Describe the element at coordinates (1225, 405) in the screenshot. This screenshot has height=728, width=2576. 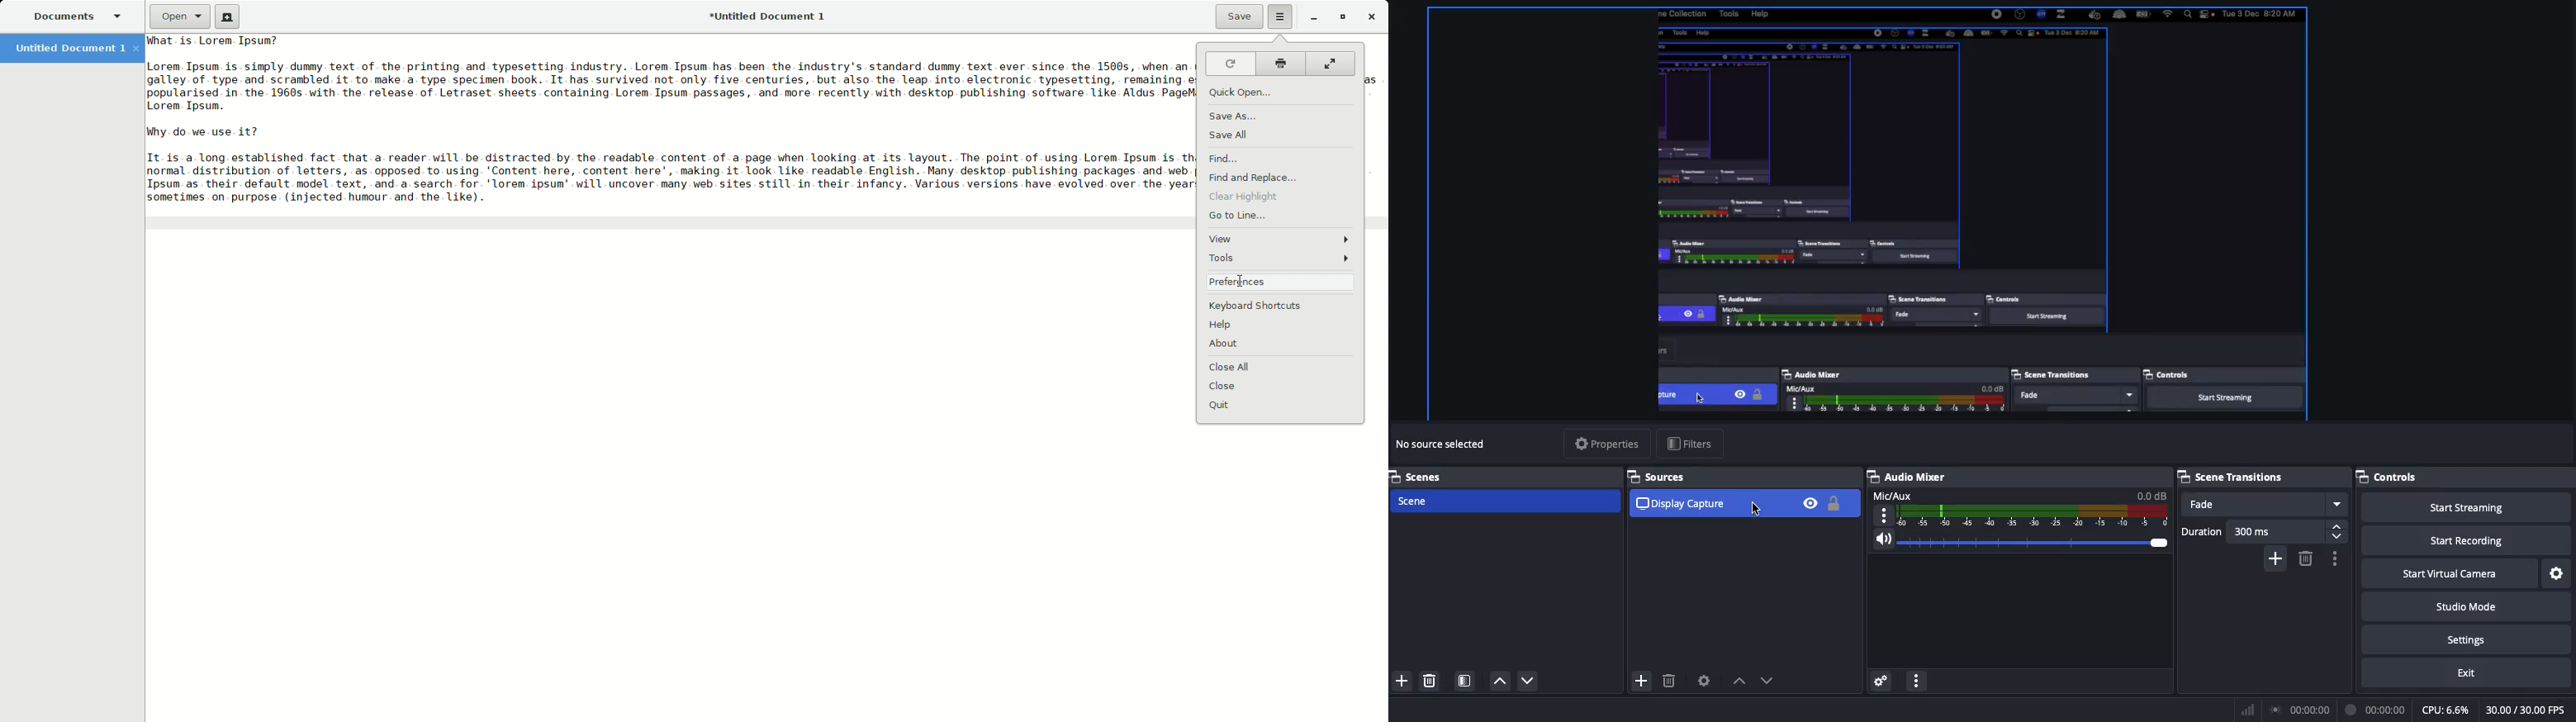
I see `Quit` at that location.